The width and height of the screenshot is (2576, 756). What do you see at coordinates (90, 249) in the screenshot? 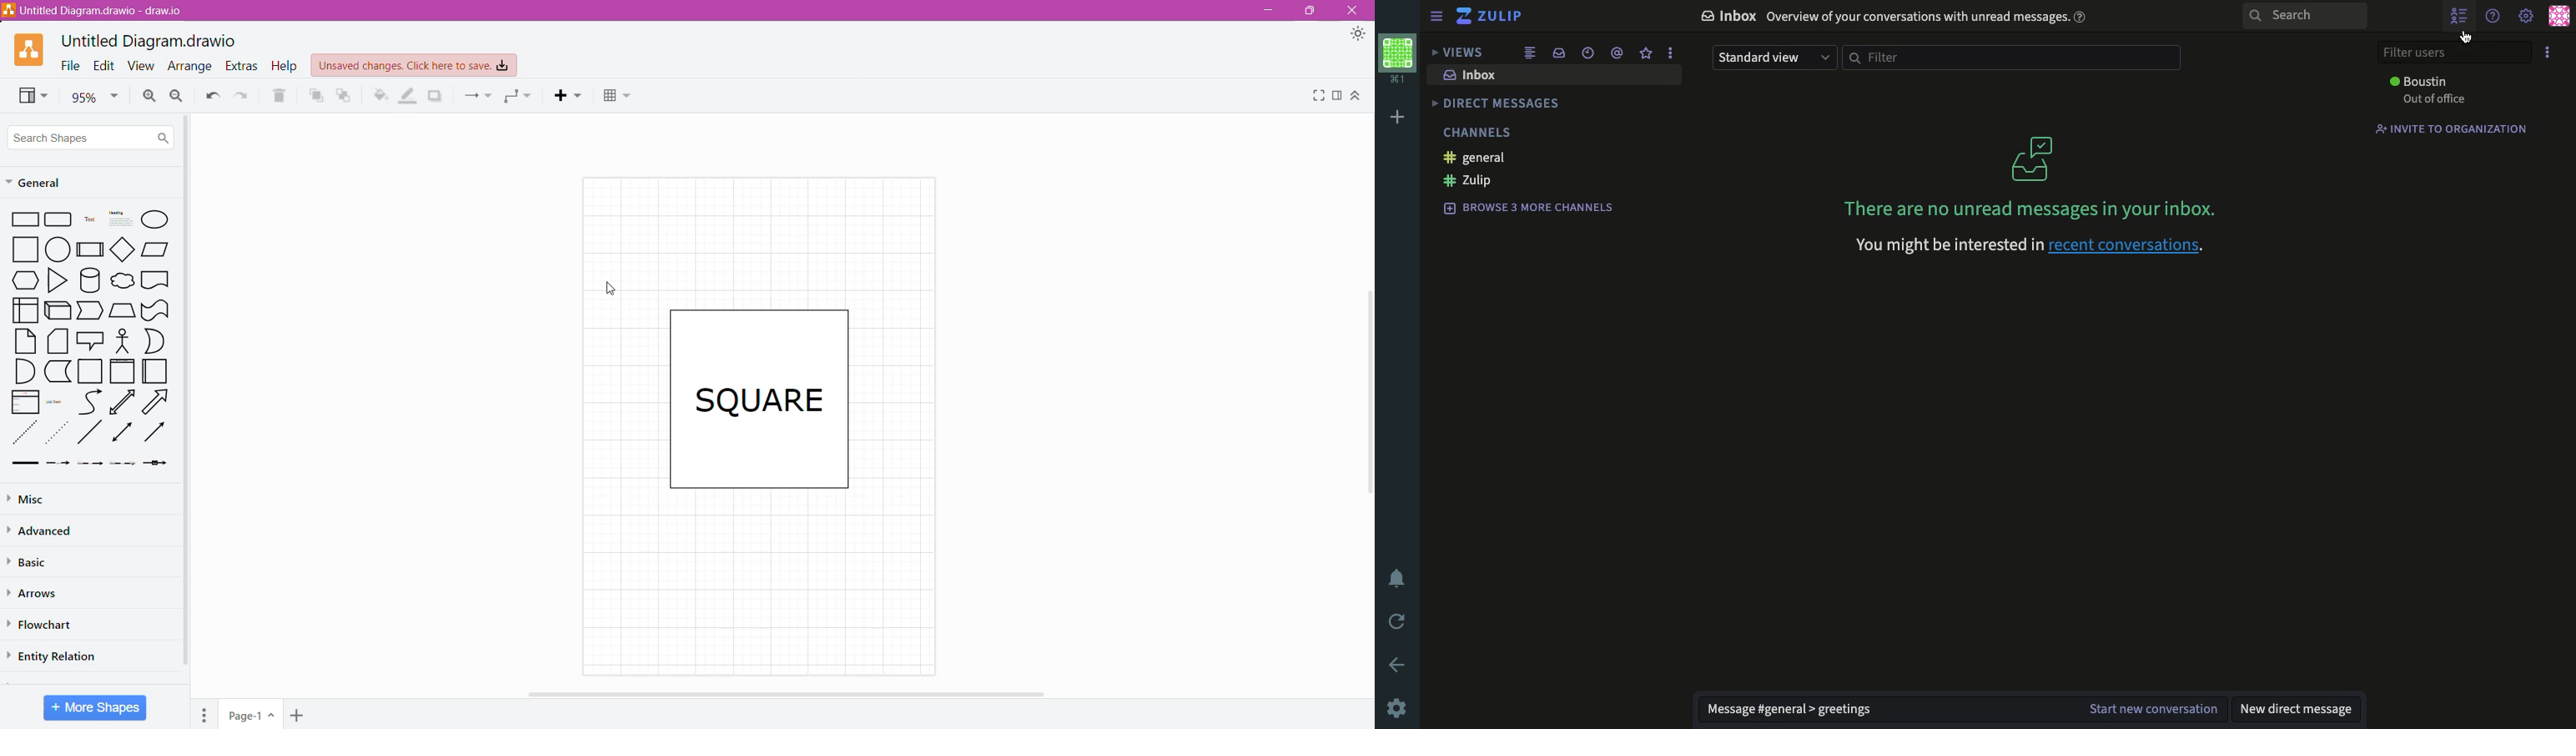
I see `Subprocess` at bounding box center [90, 249].